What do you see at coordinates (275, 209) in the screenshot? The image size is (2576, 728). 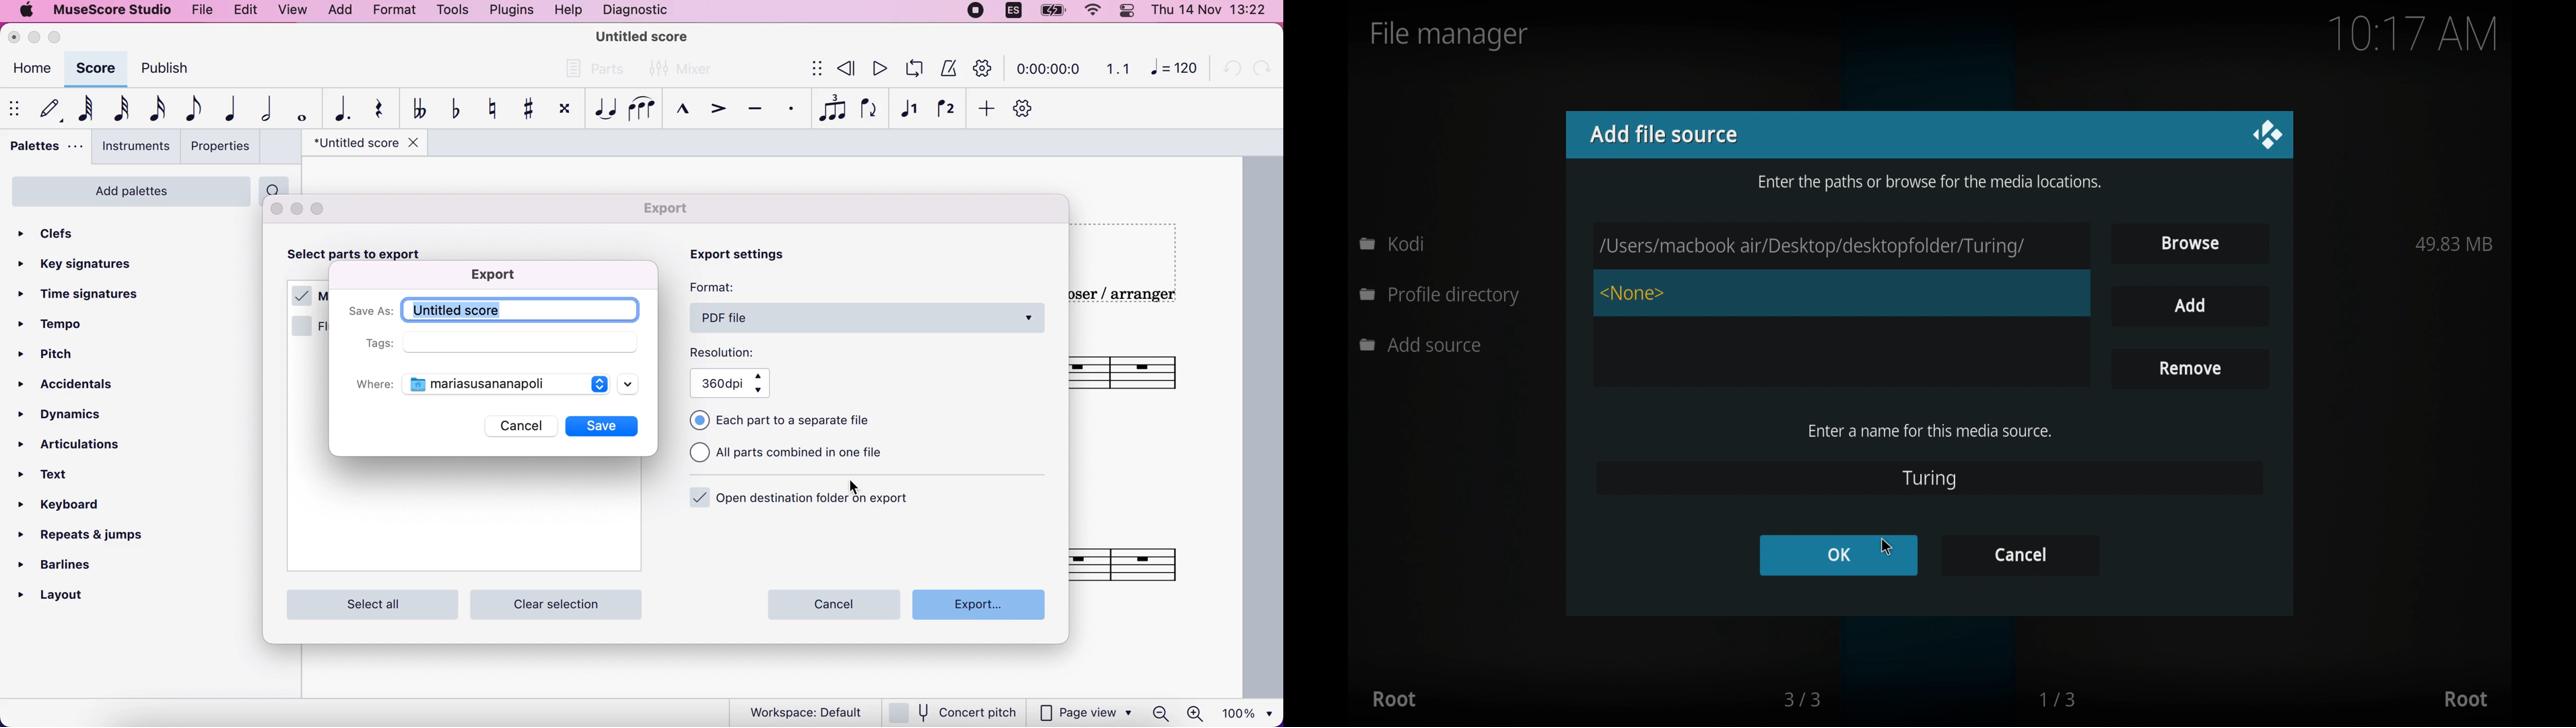 I see `close` at bounding box center [275, 209].